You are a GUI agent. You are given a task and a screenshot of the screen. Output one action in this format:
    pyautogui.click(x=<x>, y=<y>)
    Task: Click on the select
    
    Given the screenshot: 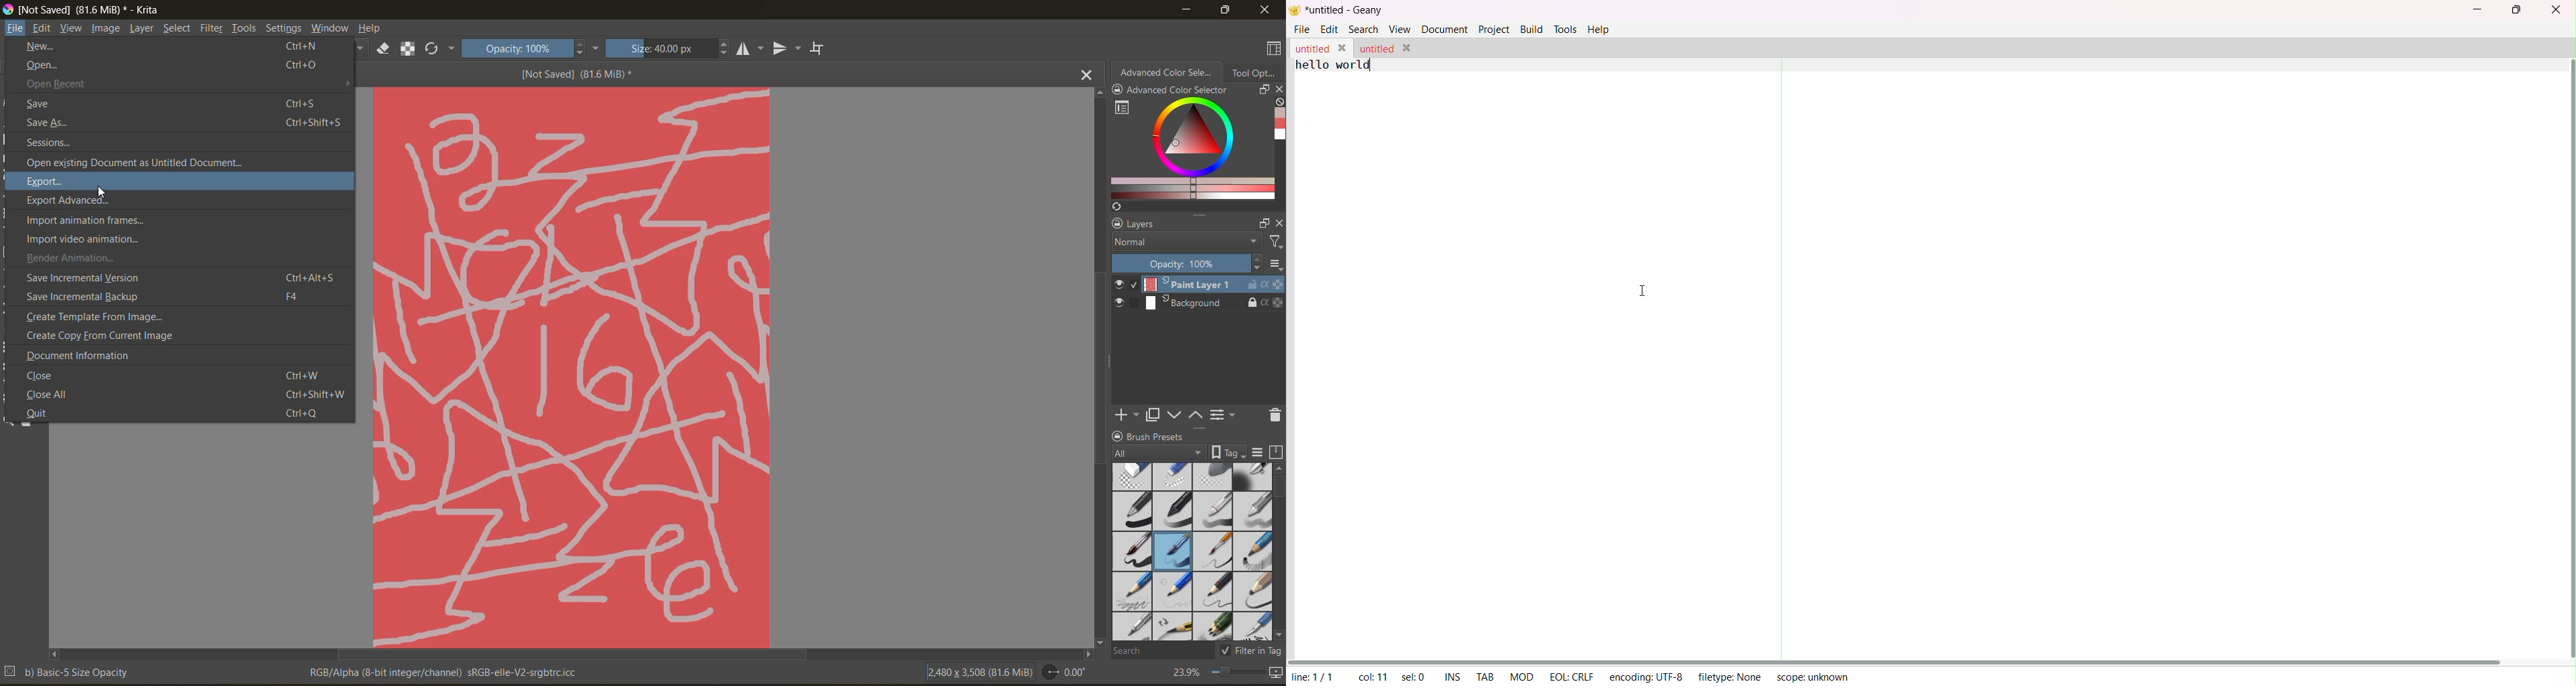 What is the action you would take?
    pyautogui.click(x=176, y=29)
    